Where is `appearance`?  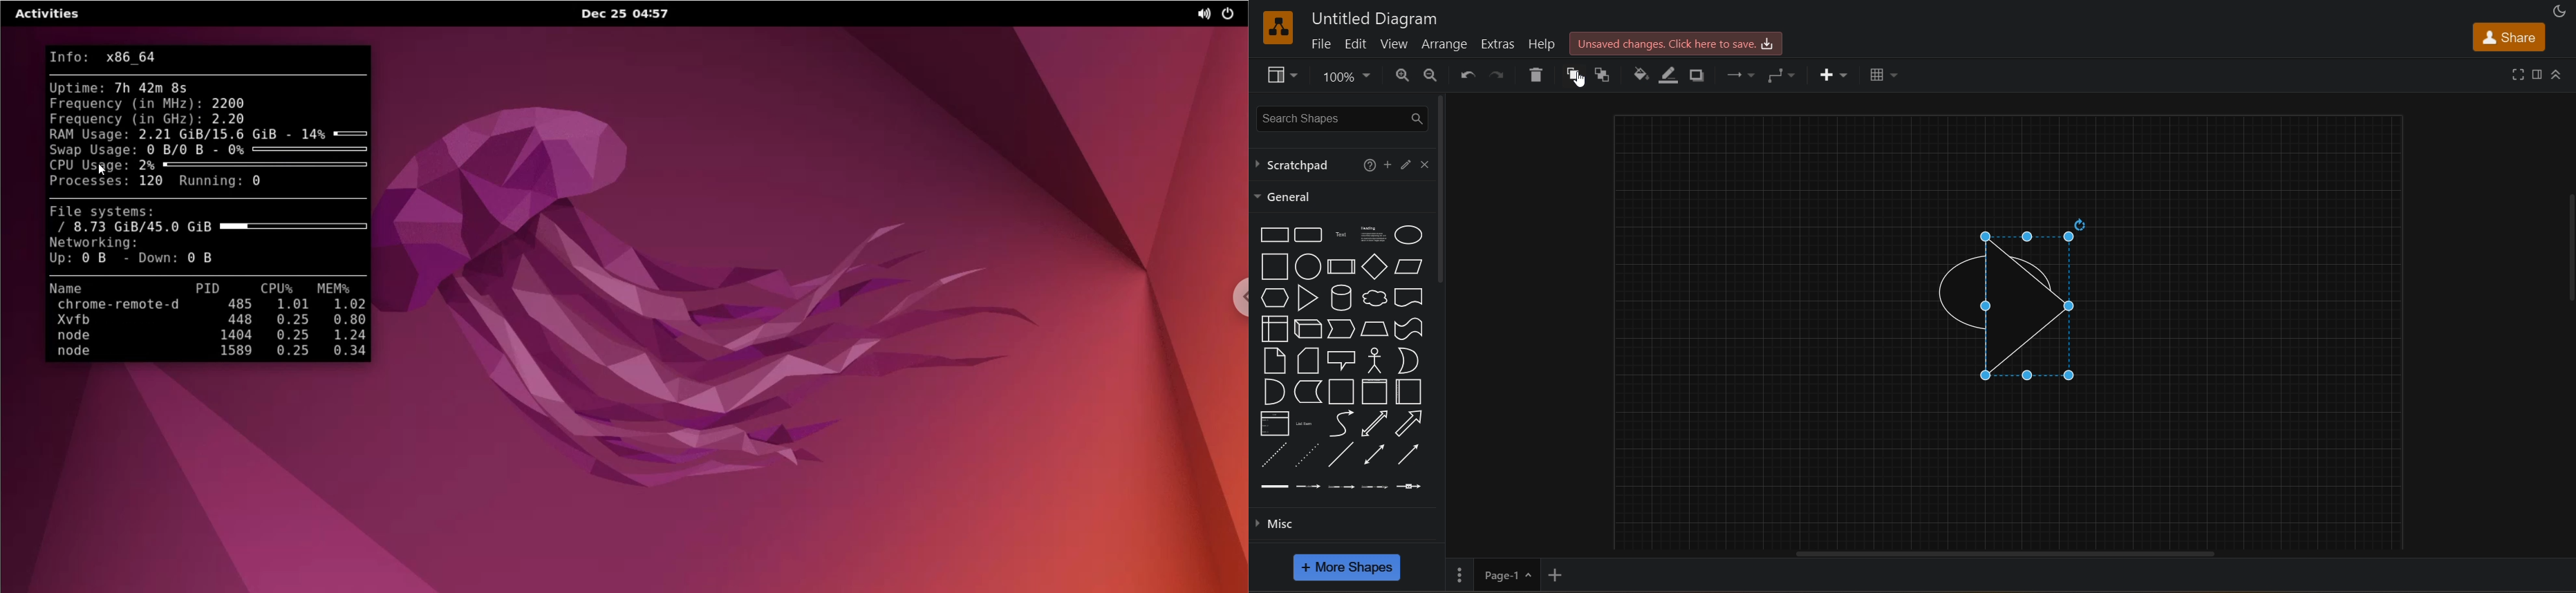 appearance is located at coordinates (2561, 10).